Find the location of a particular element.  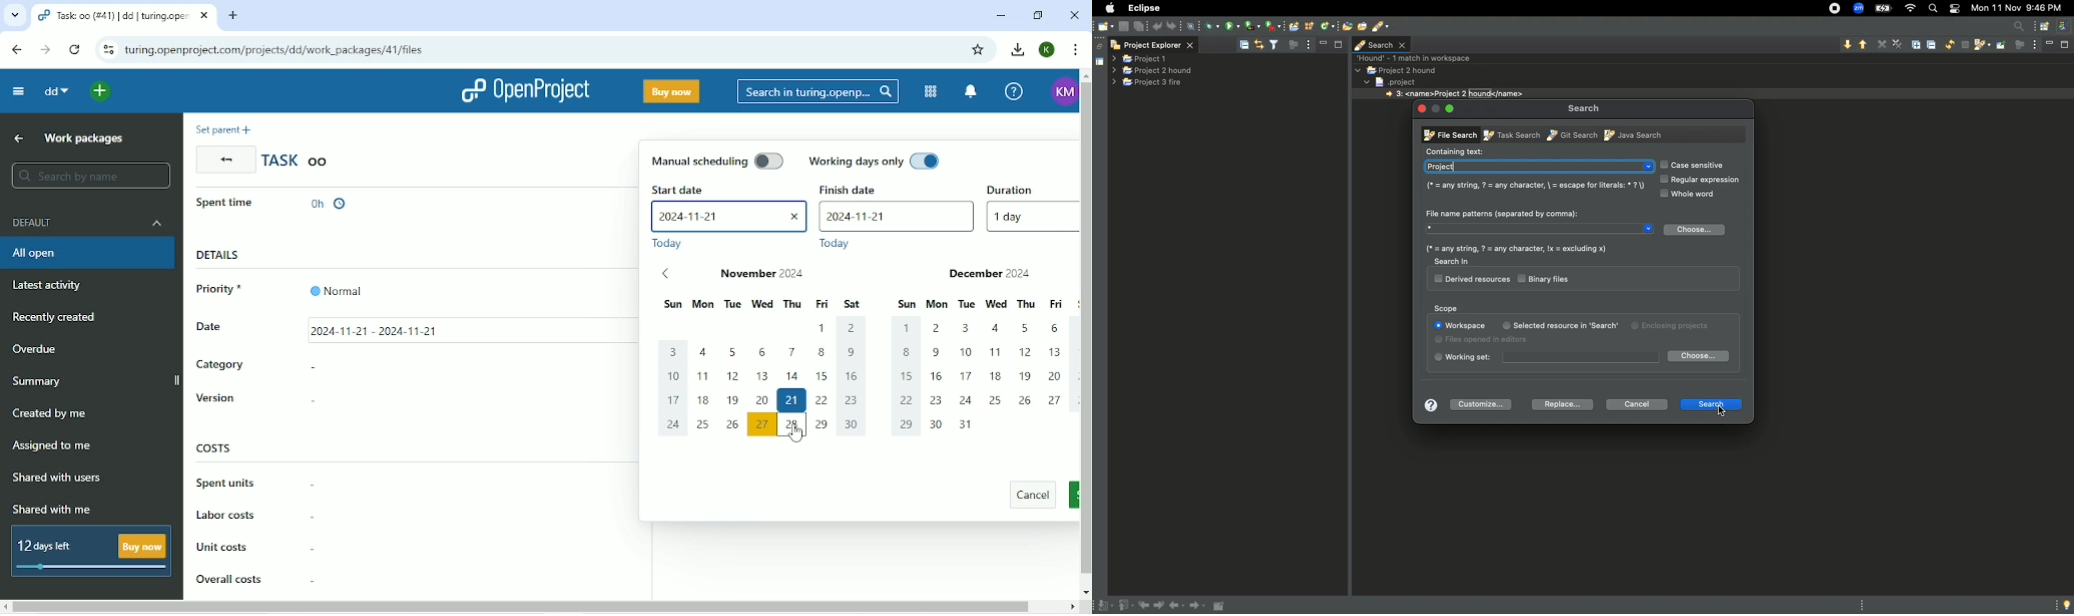

0h is located at coordinates (331, 205).